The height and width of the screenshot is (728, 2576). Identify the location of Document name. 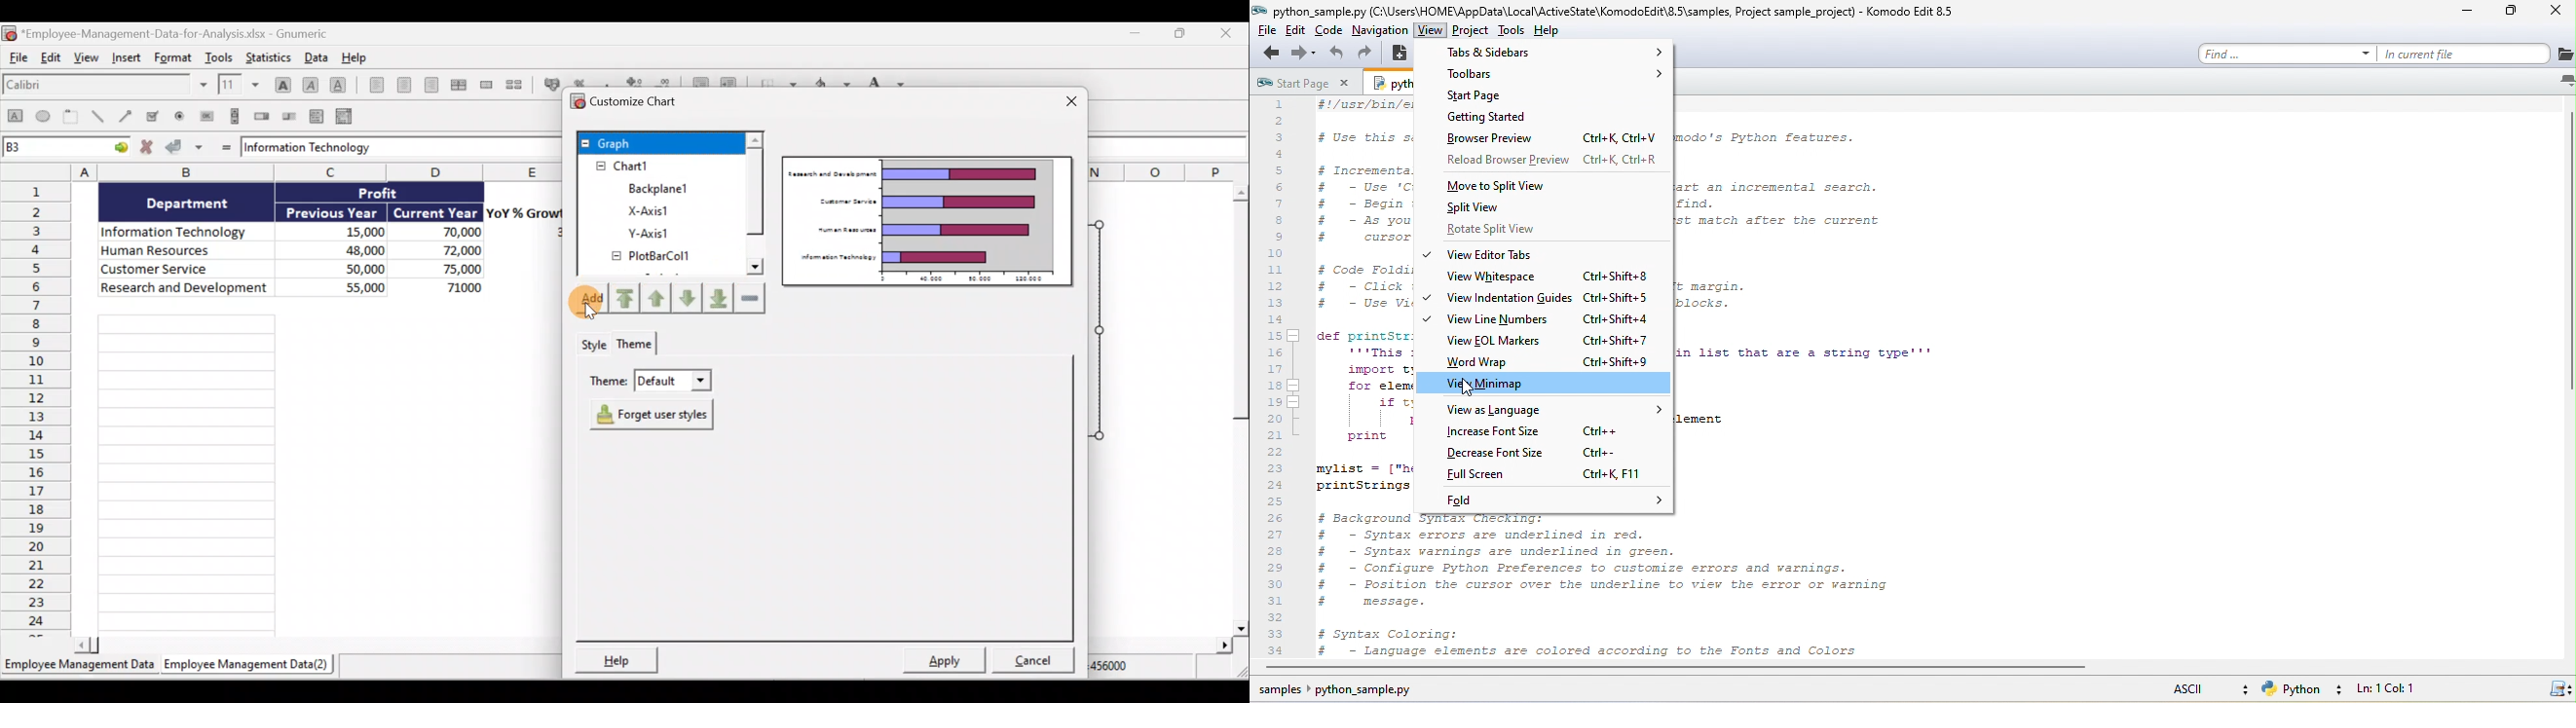
(167, 32).